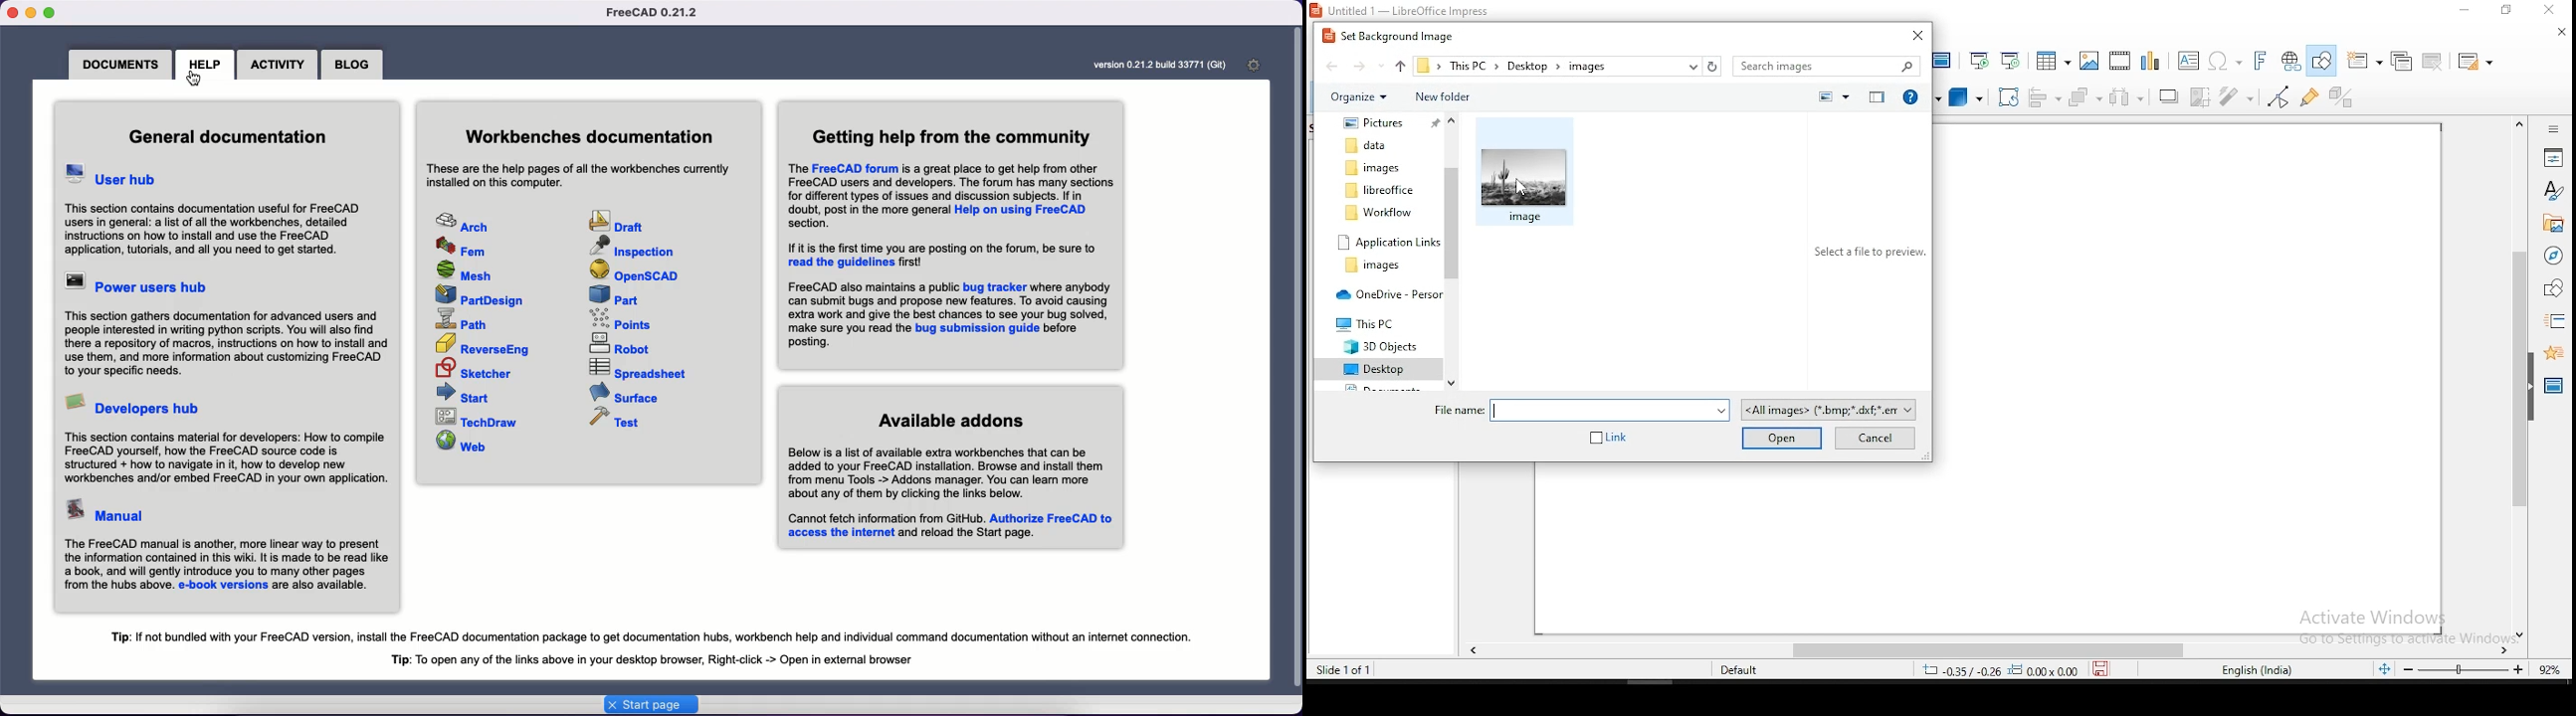 The image size is (2576, 728). Describe the element at coordinates (1409, 11) in the screenshot. I see `icon and filename` at that location.